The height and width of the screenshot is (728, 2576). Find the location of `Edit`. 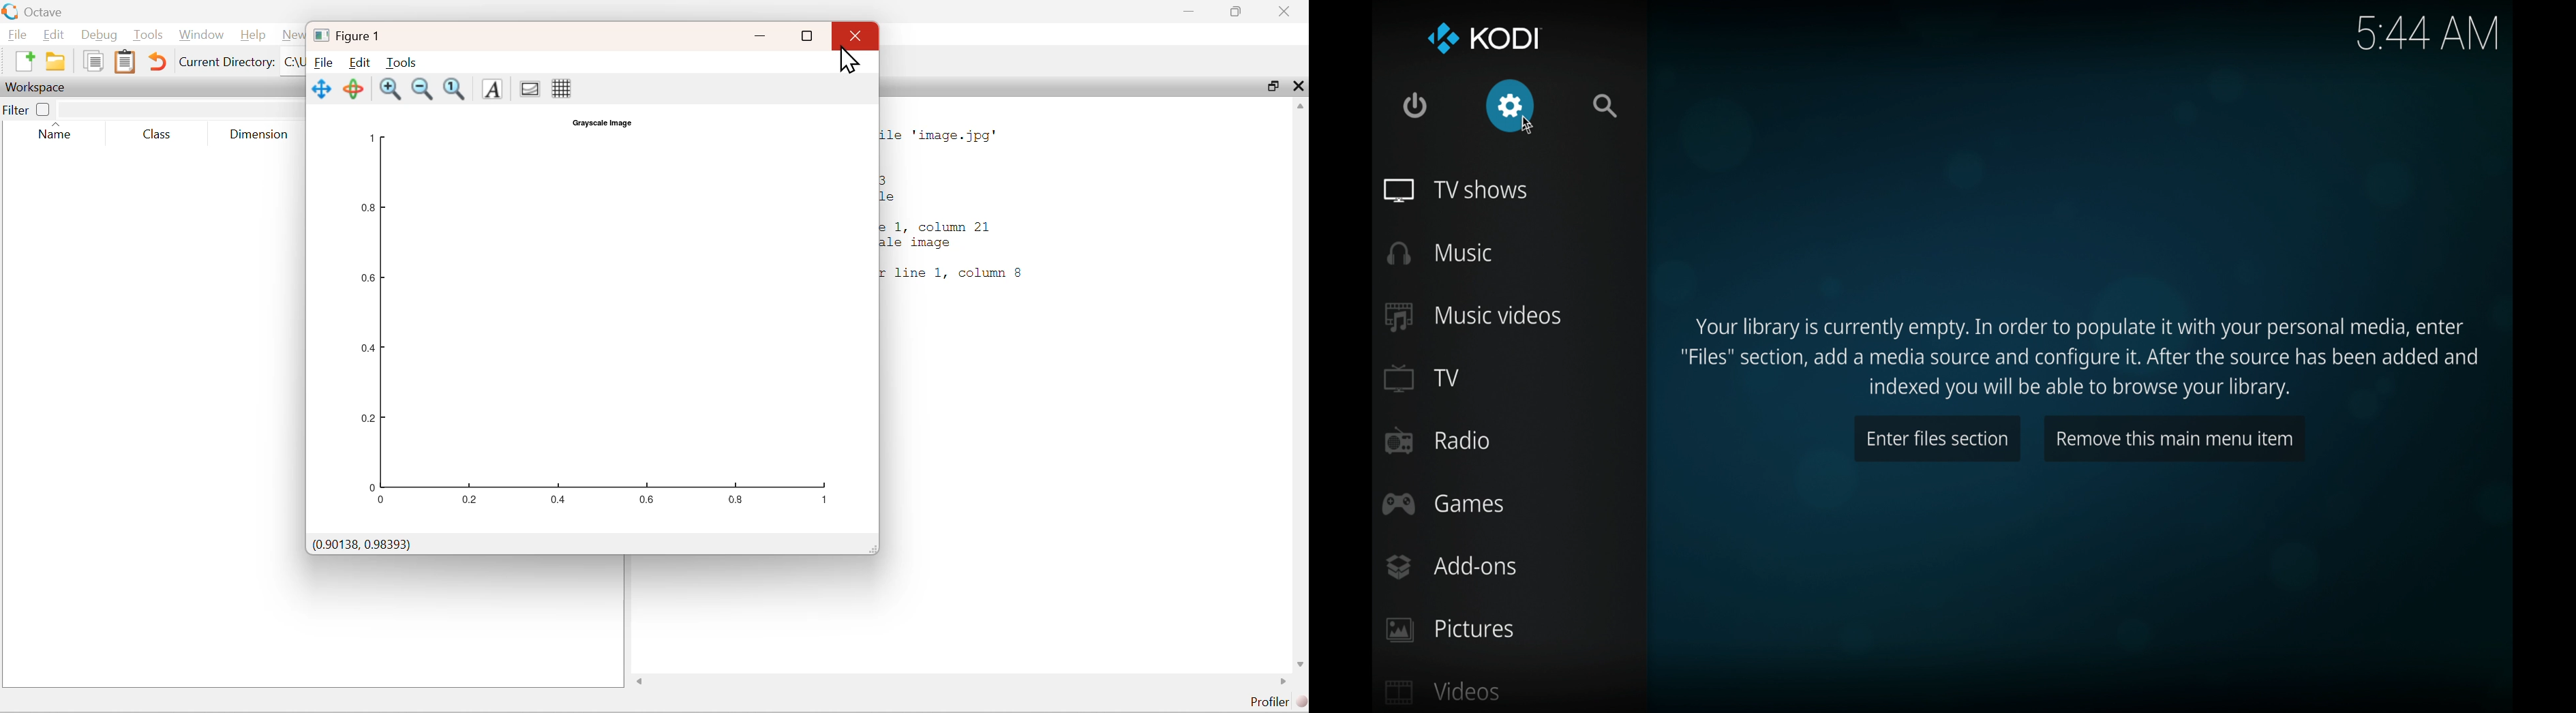

Edit is located at coordinates (360, 61).